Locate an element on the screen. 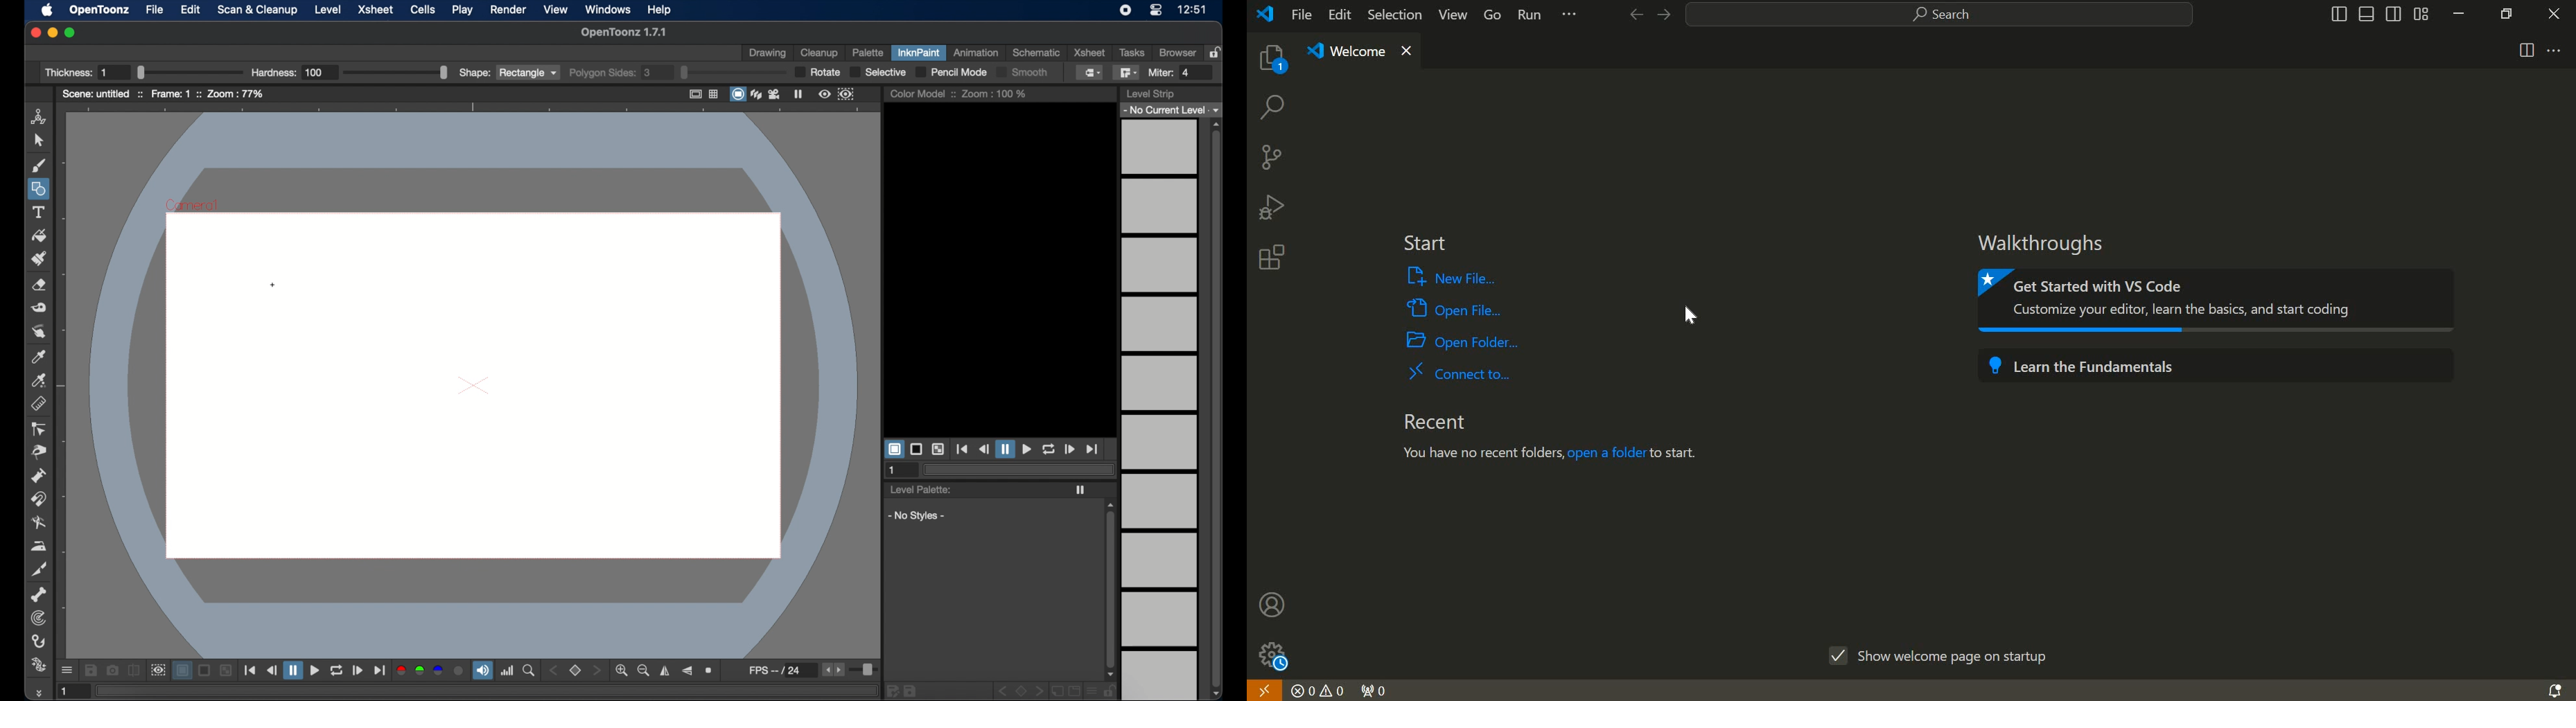  ontrol point editor tool is located at coordinates (38, 429).